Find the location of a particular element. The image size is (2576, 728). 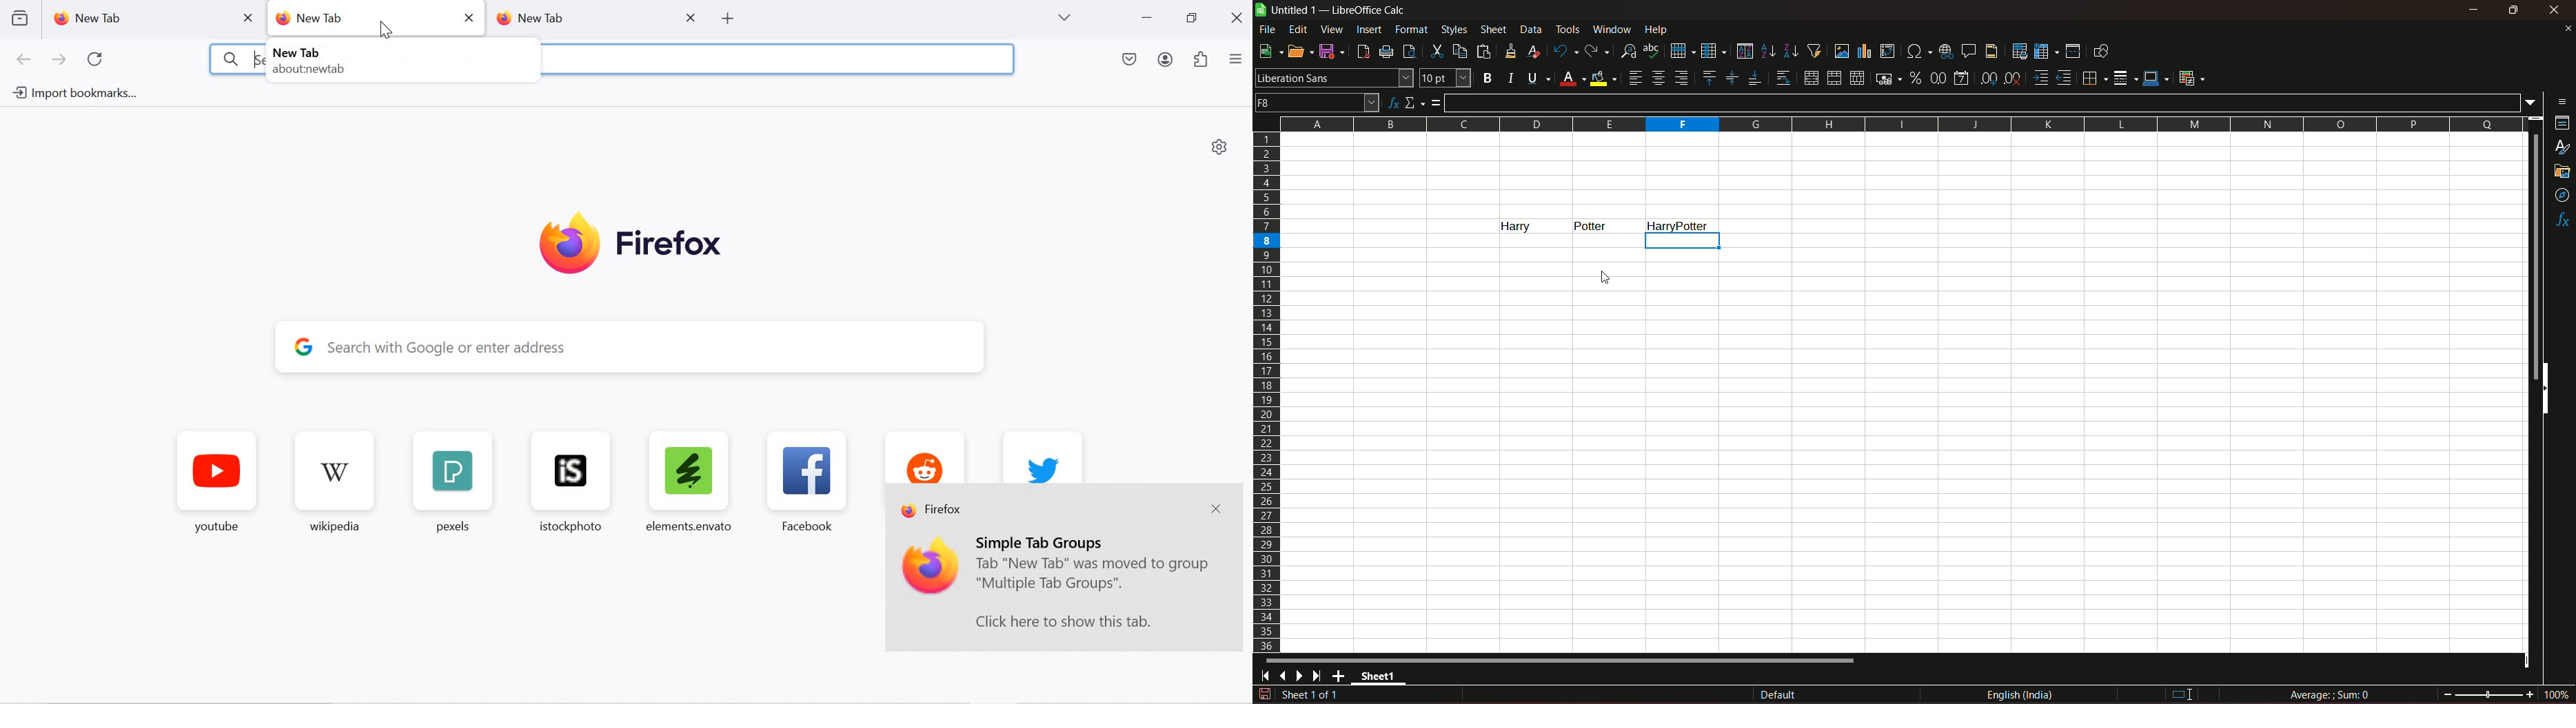

sheet name is located at coordinates (1291, 11).